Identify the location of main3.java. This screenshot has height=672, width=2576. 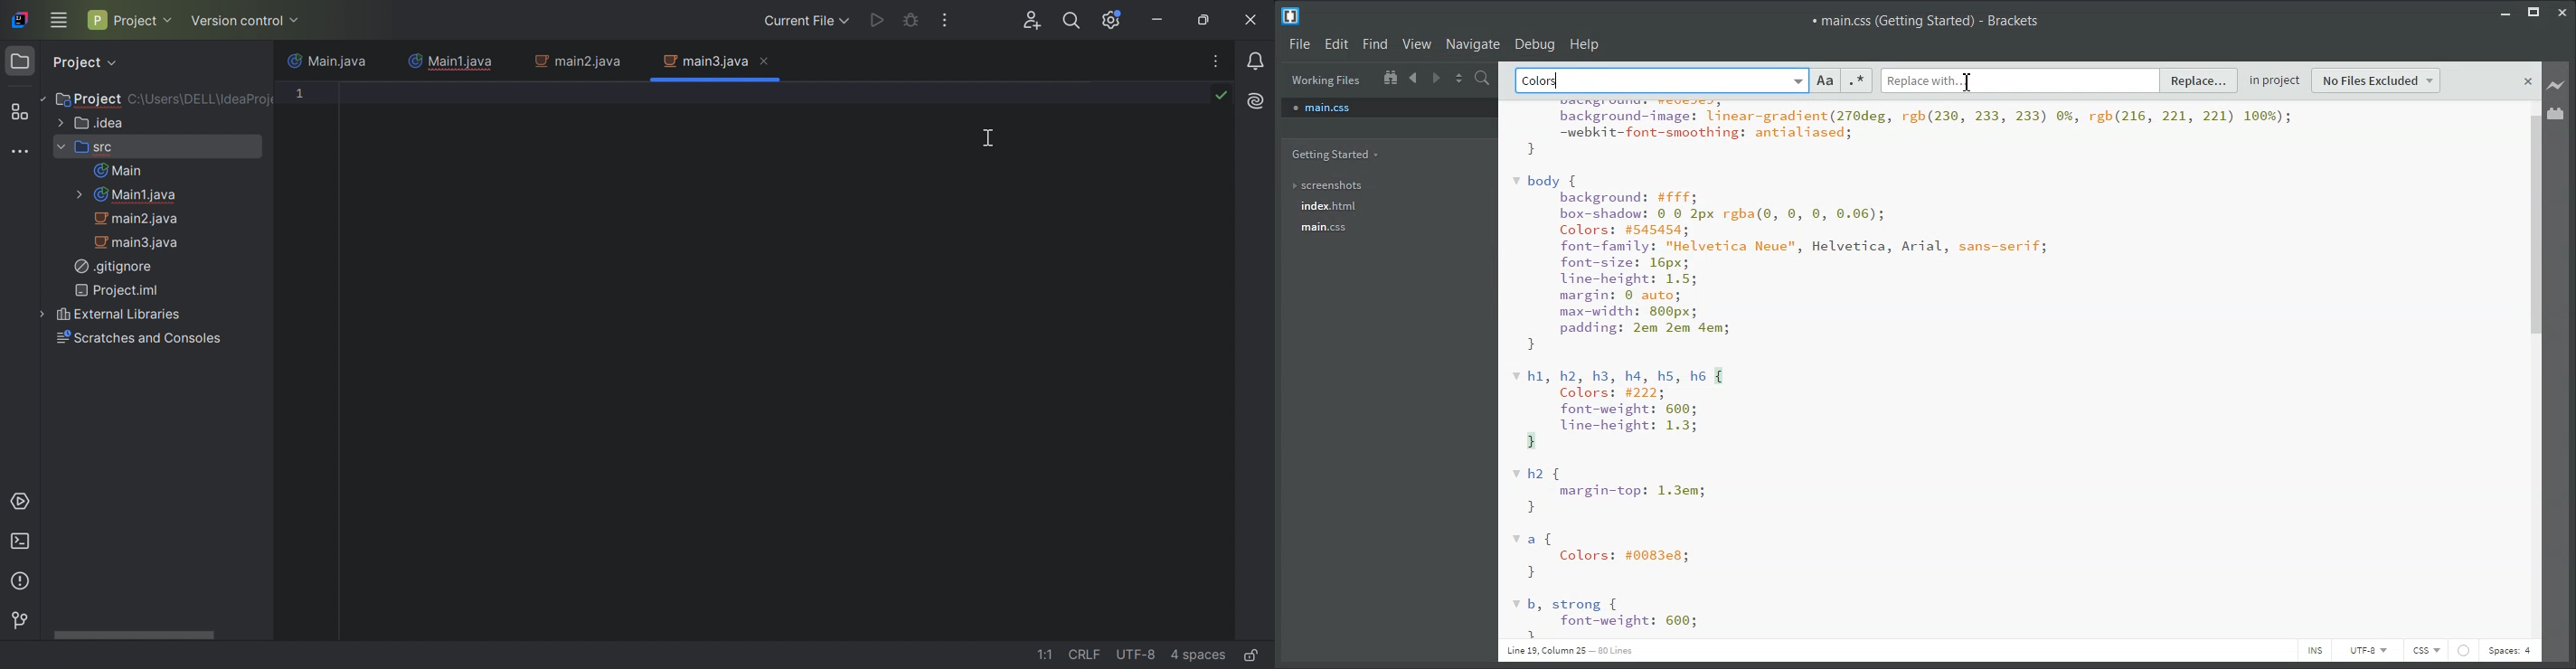
(704, 61).